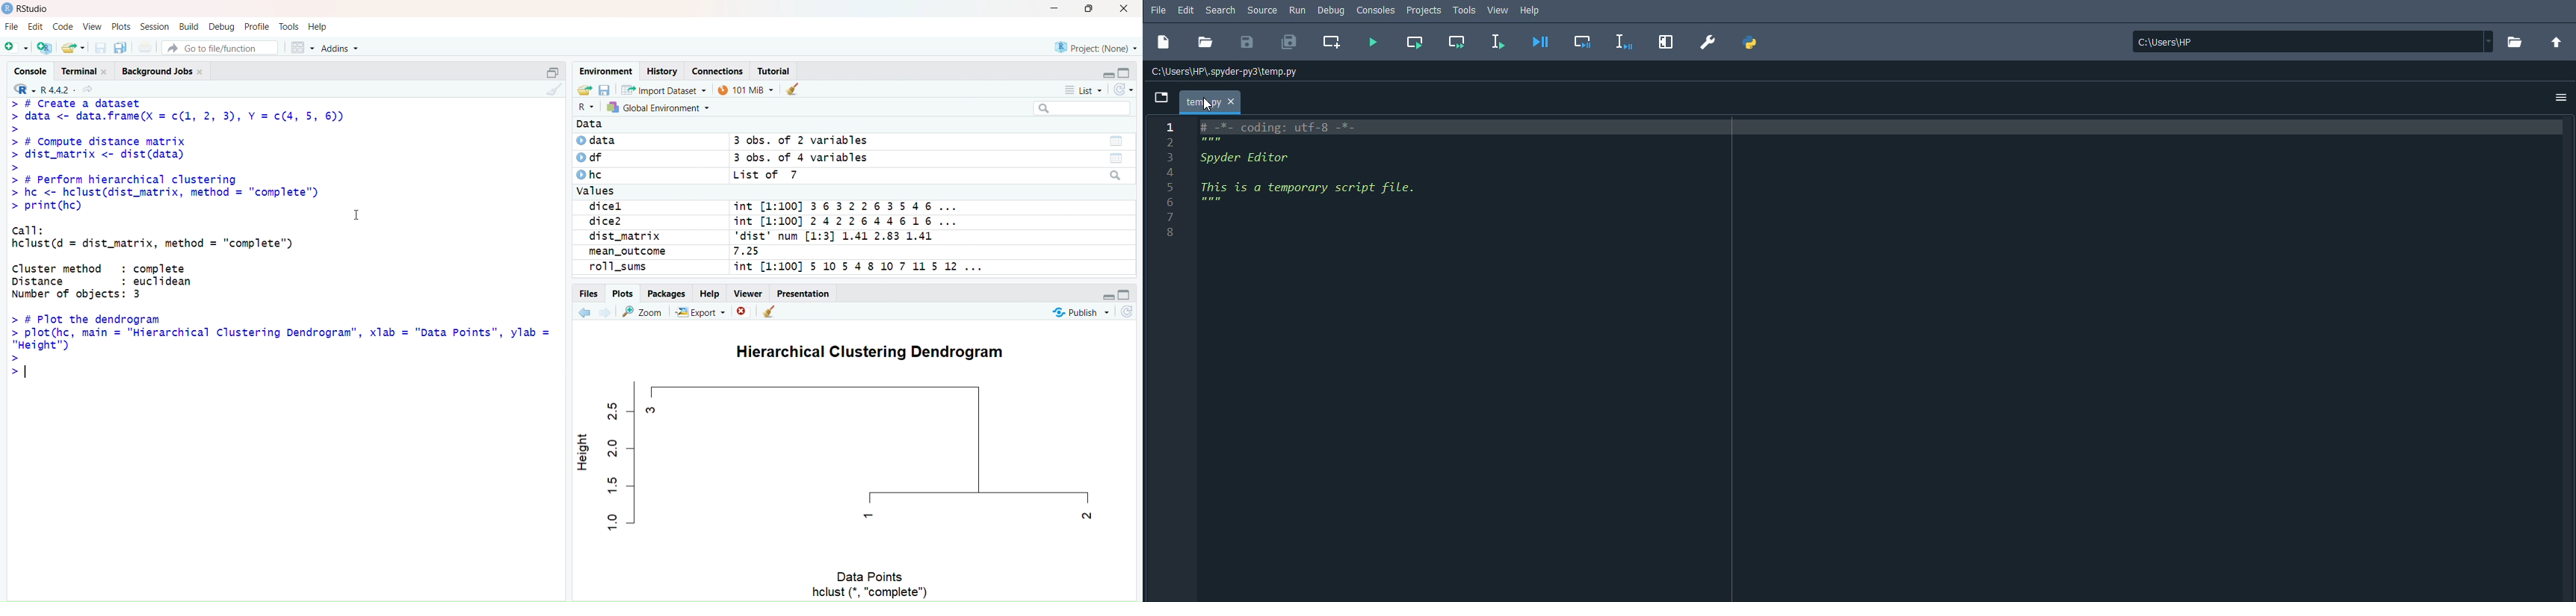  Describe the element at coordinates (710, 292) in the screenshot. I see `Help` at that location.